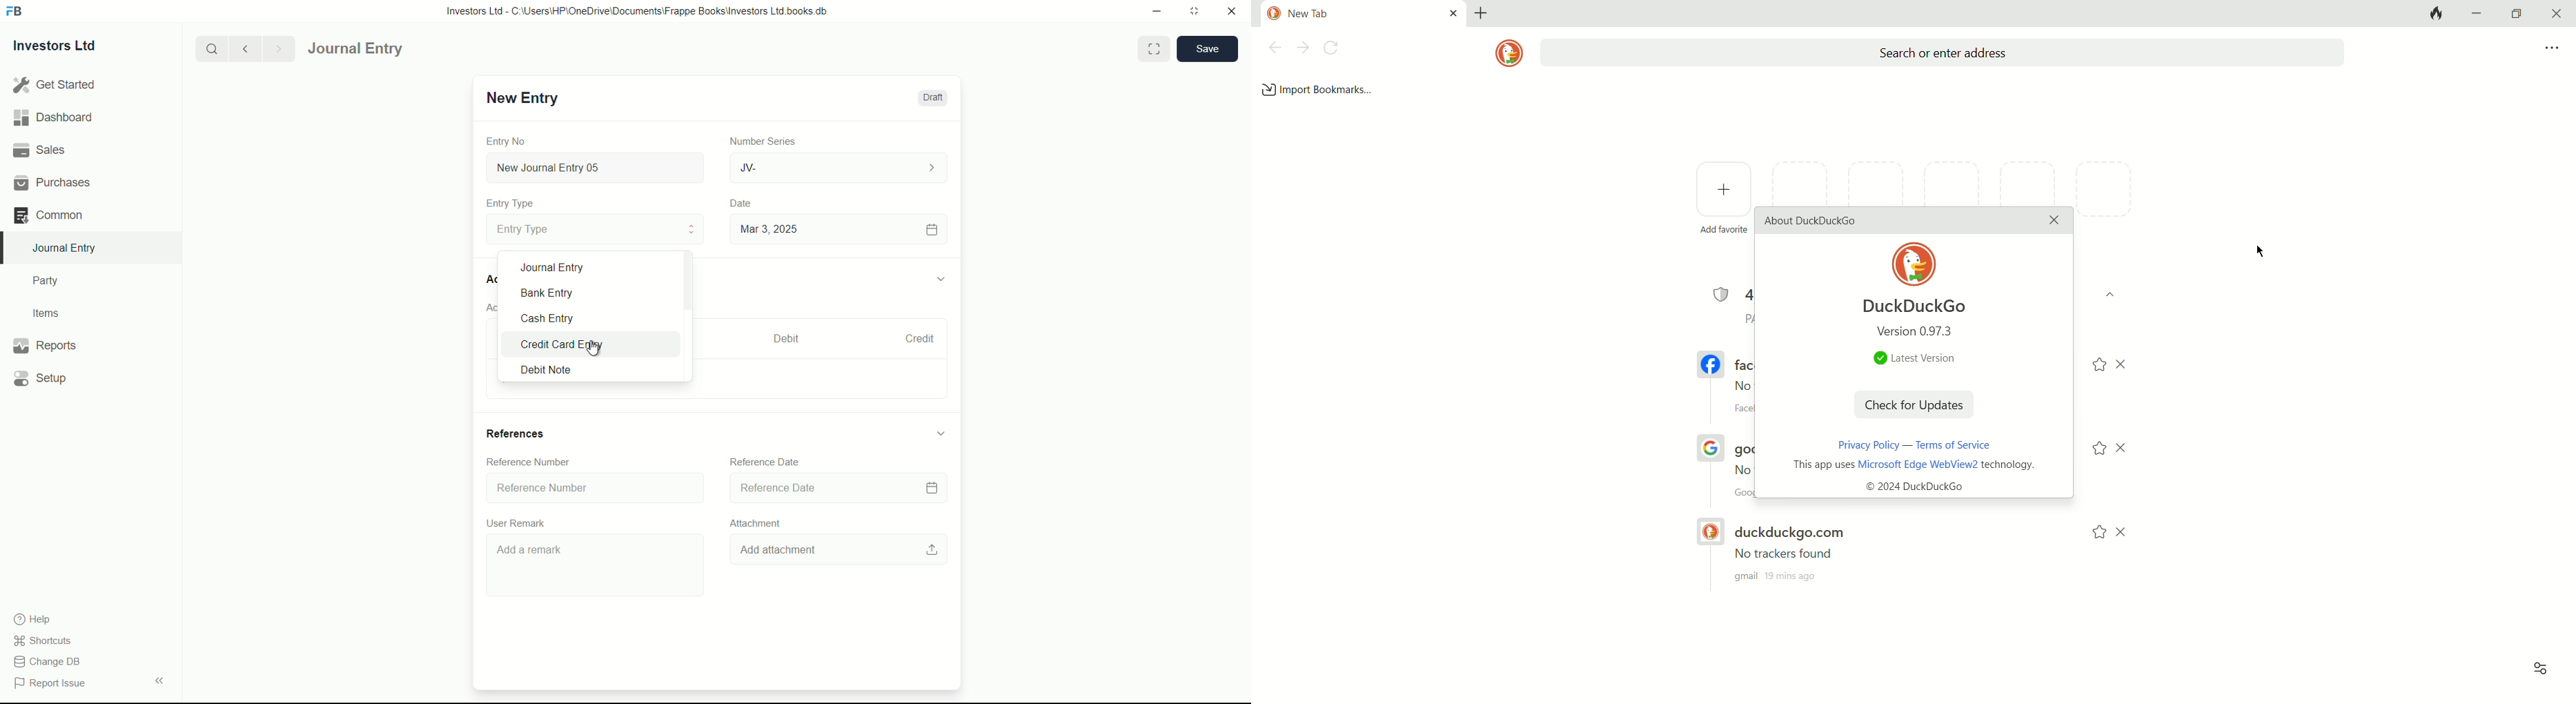  What do you see at coordinates (1154, 10) in the screenshot?
I see `minimize` at bounding box center [1154, 10].